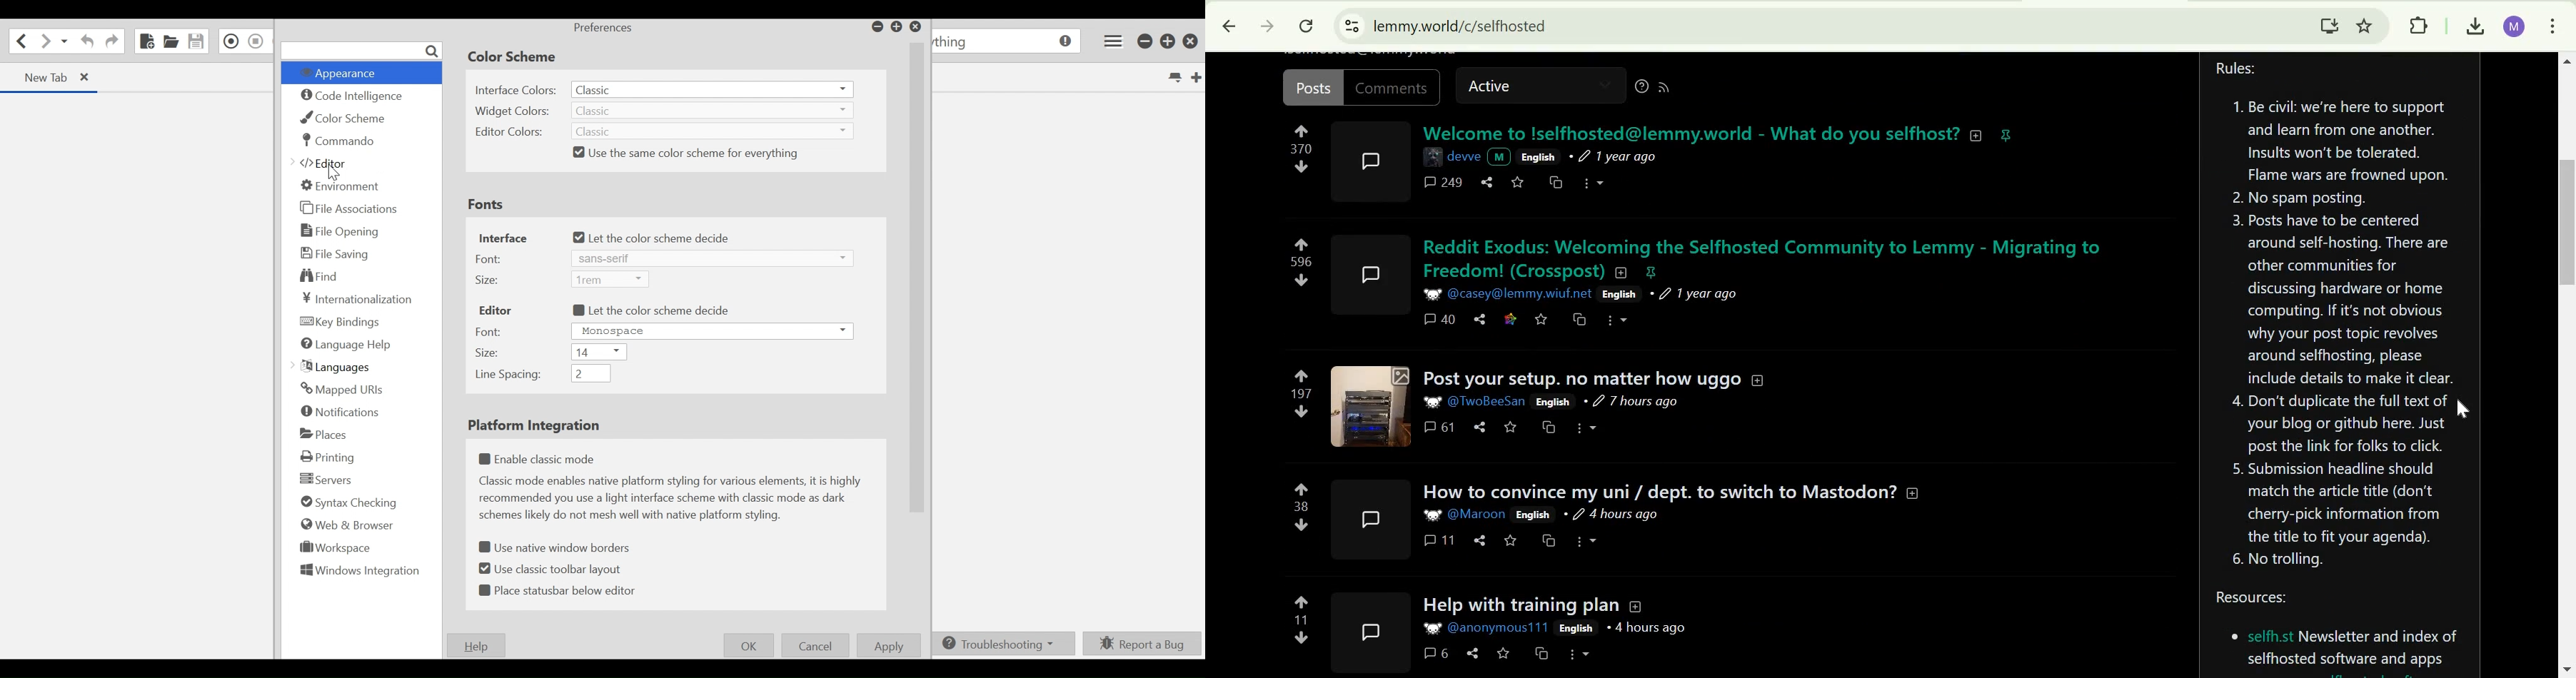  Describe the element at coordinates (1543, 319) in the screenshot. I see `save` at that location.